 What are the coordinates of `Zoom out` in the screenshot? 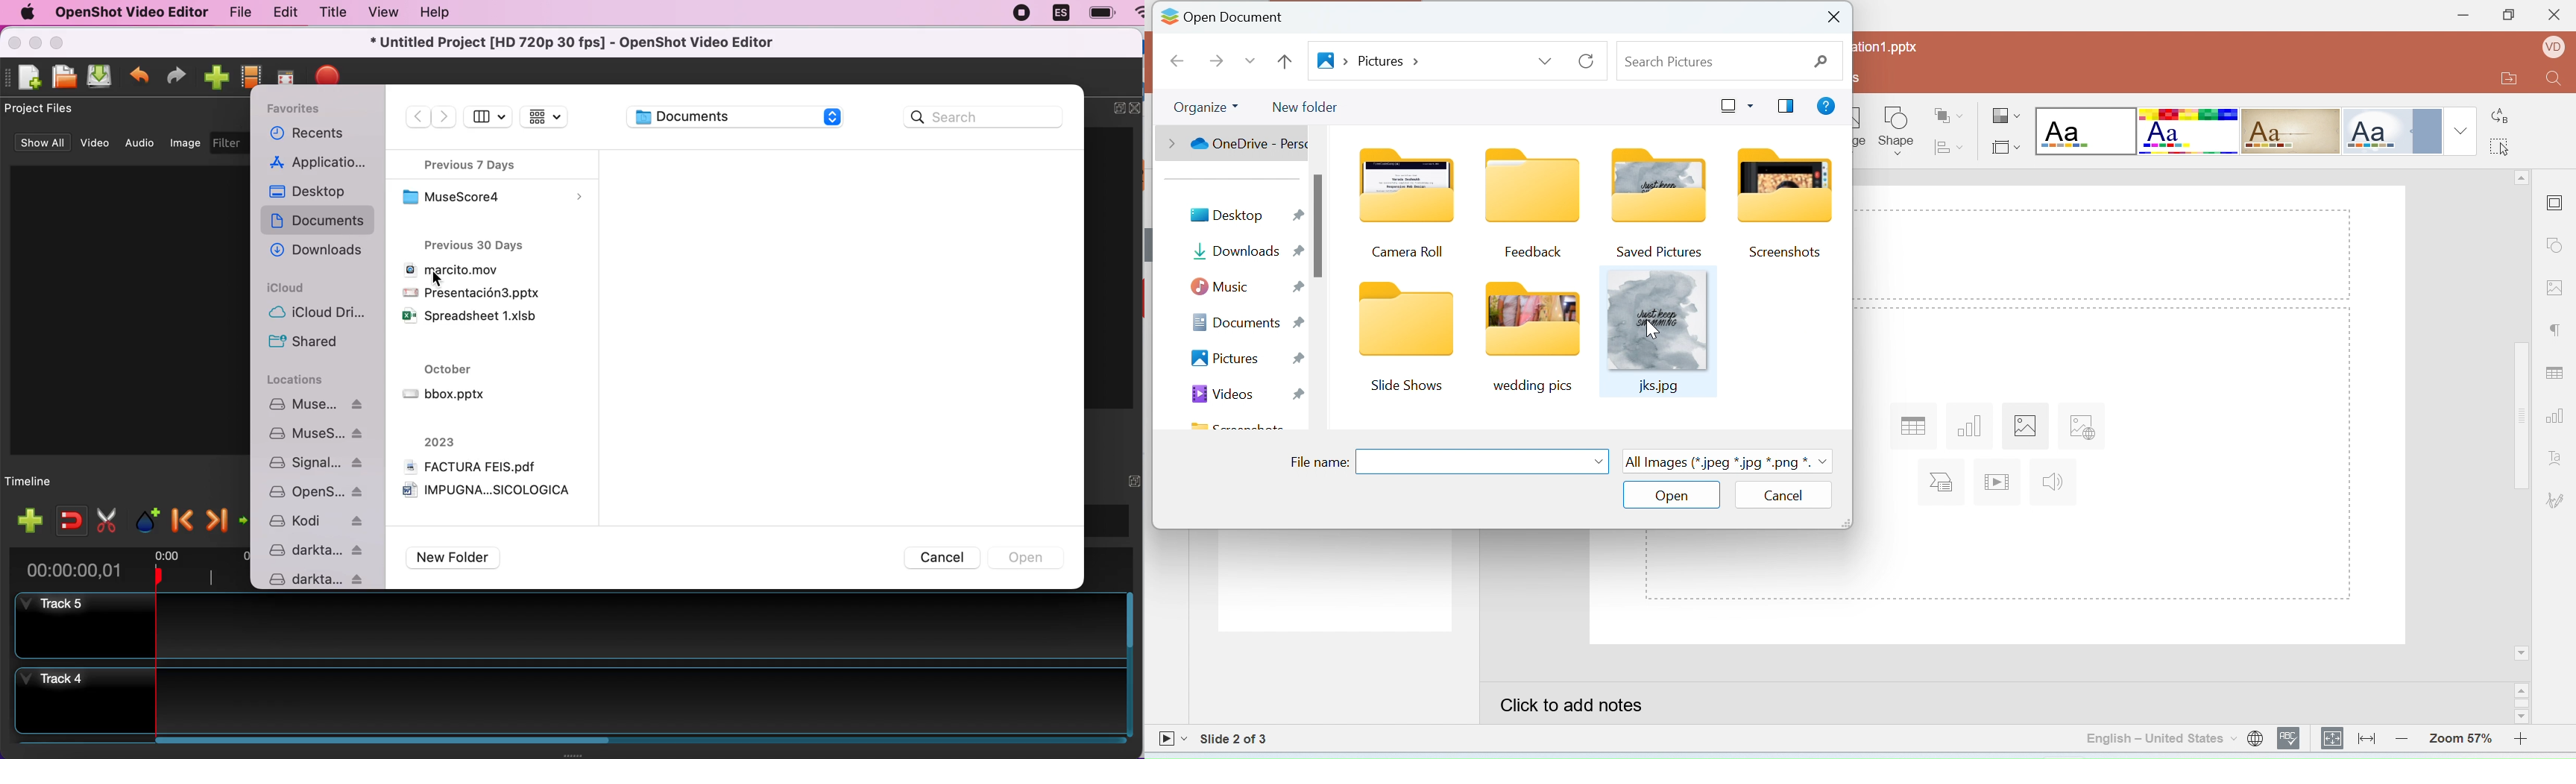 It's located at (2405, 737).